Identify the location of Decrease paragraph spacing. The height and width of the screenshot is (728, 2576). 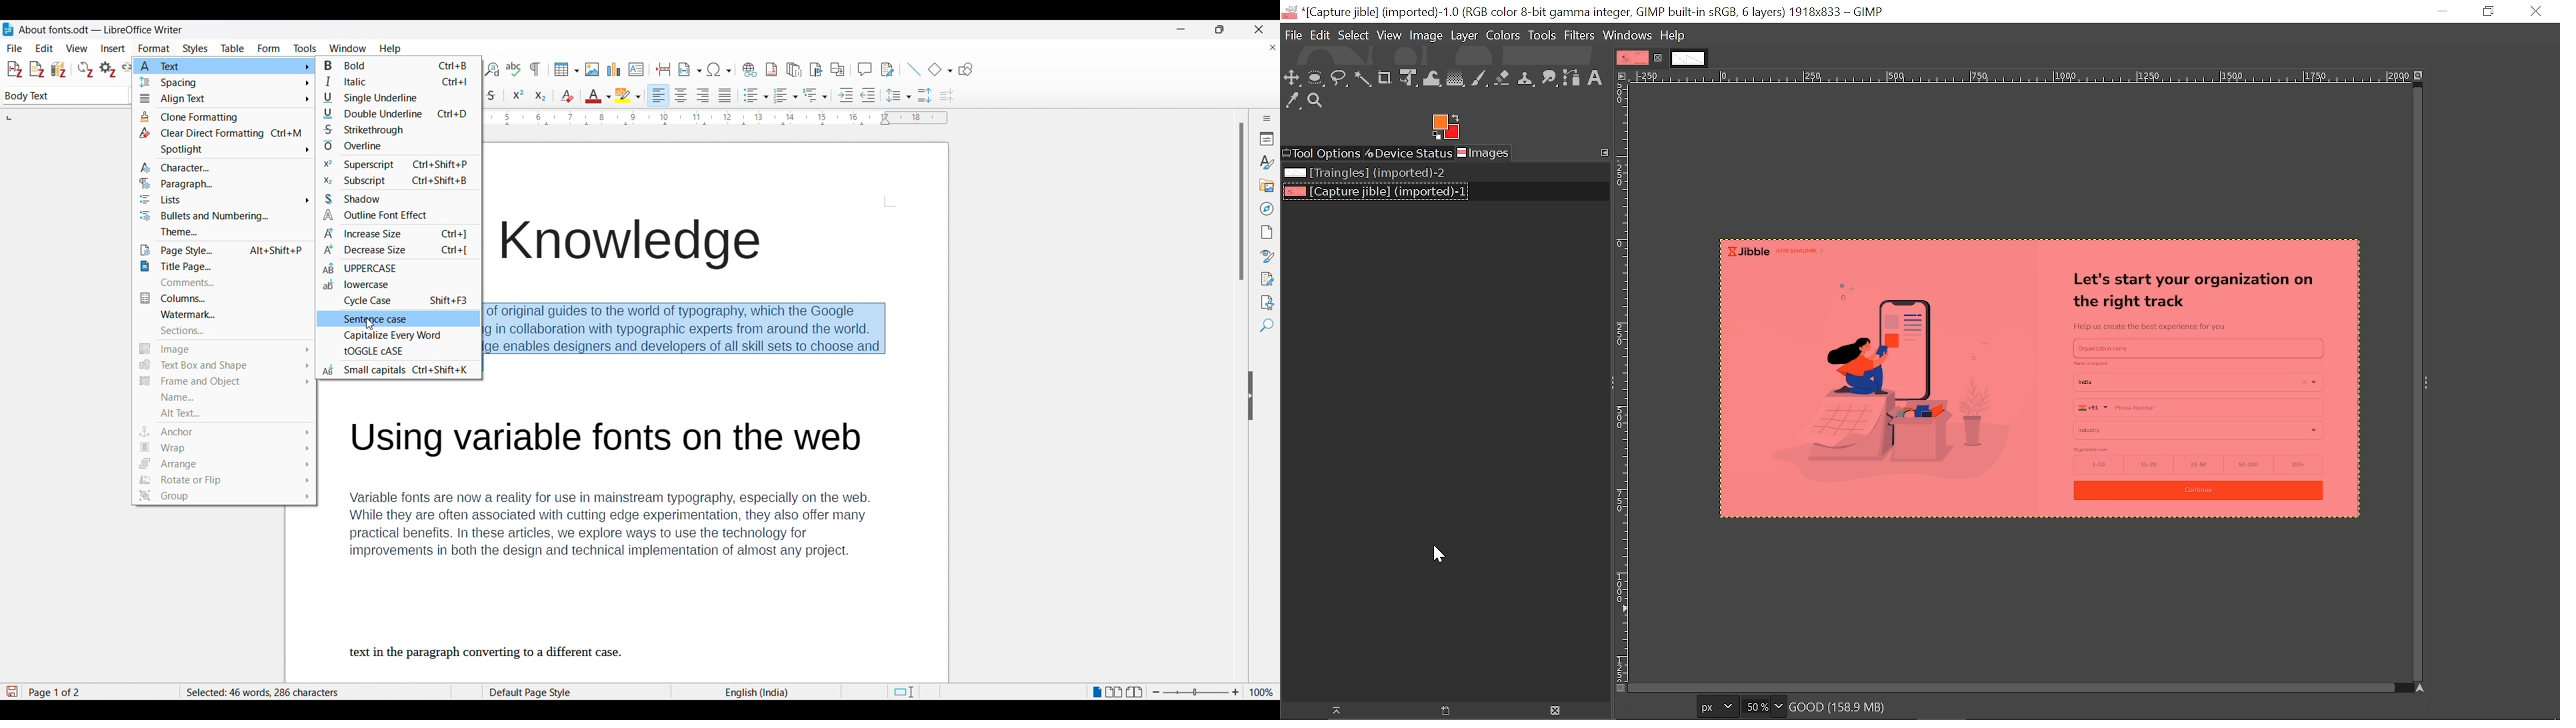
(947, 96).